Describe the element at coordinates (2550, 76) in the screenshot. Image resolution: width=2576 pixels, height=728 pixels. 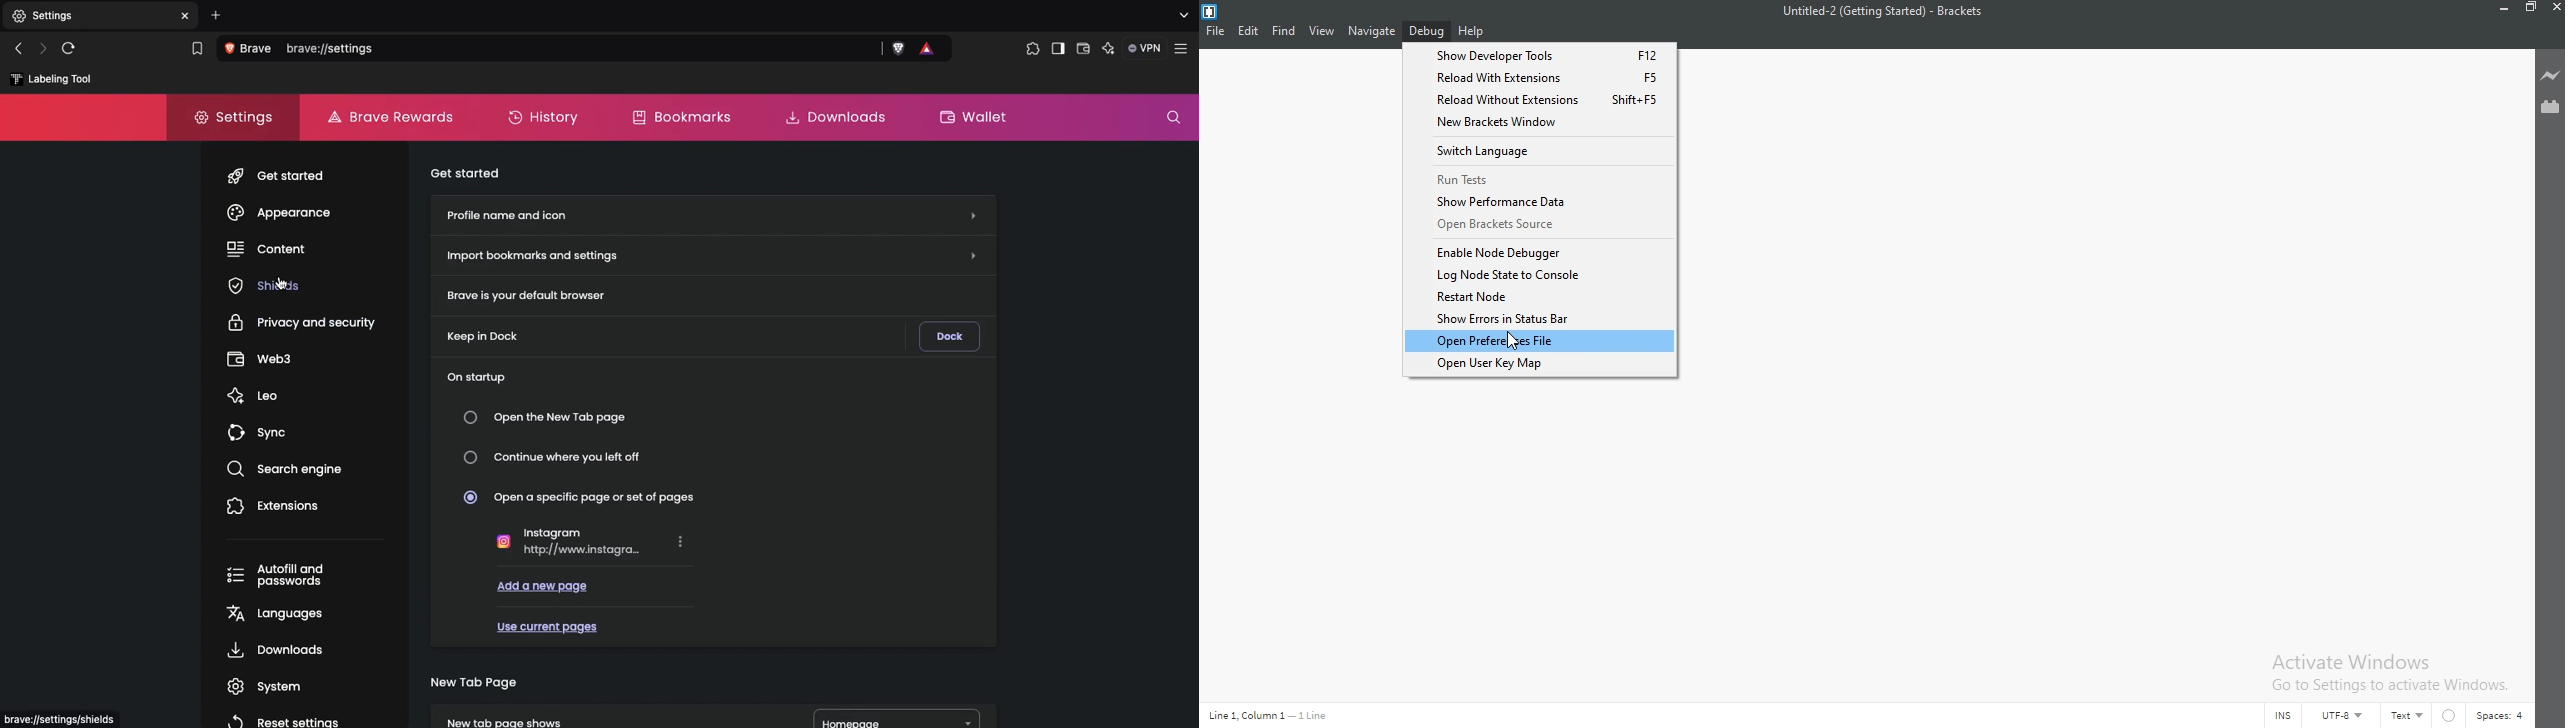
I see `live preview` at that location.